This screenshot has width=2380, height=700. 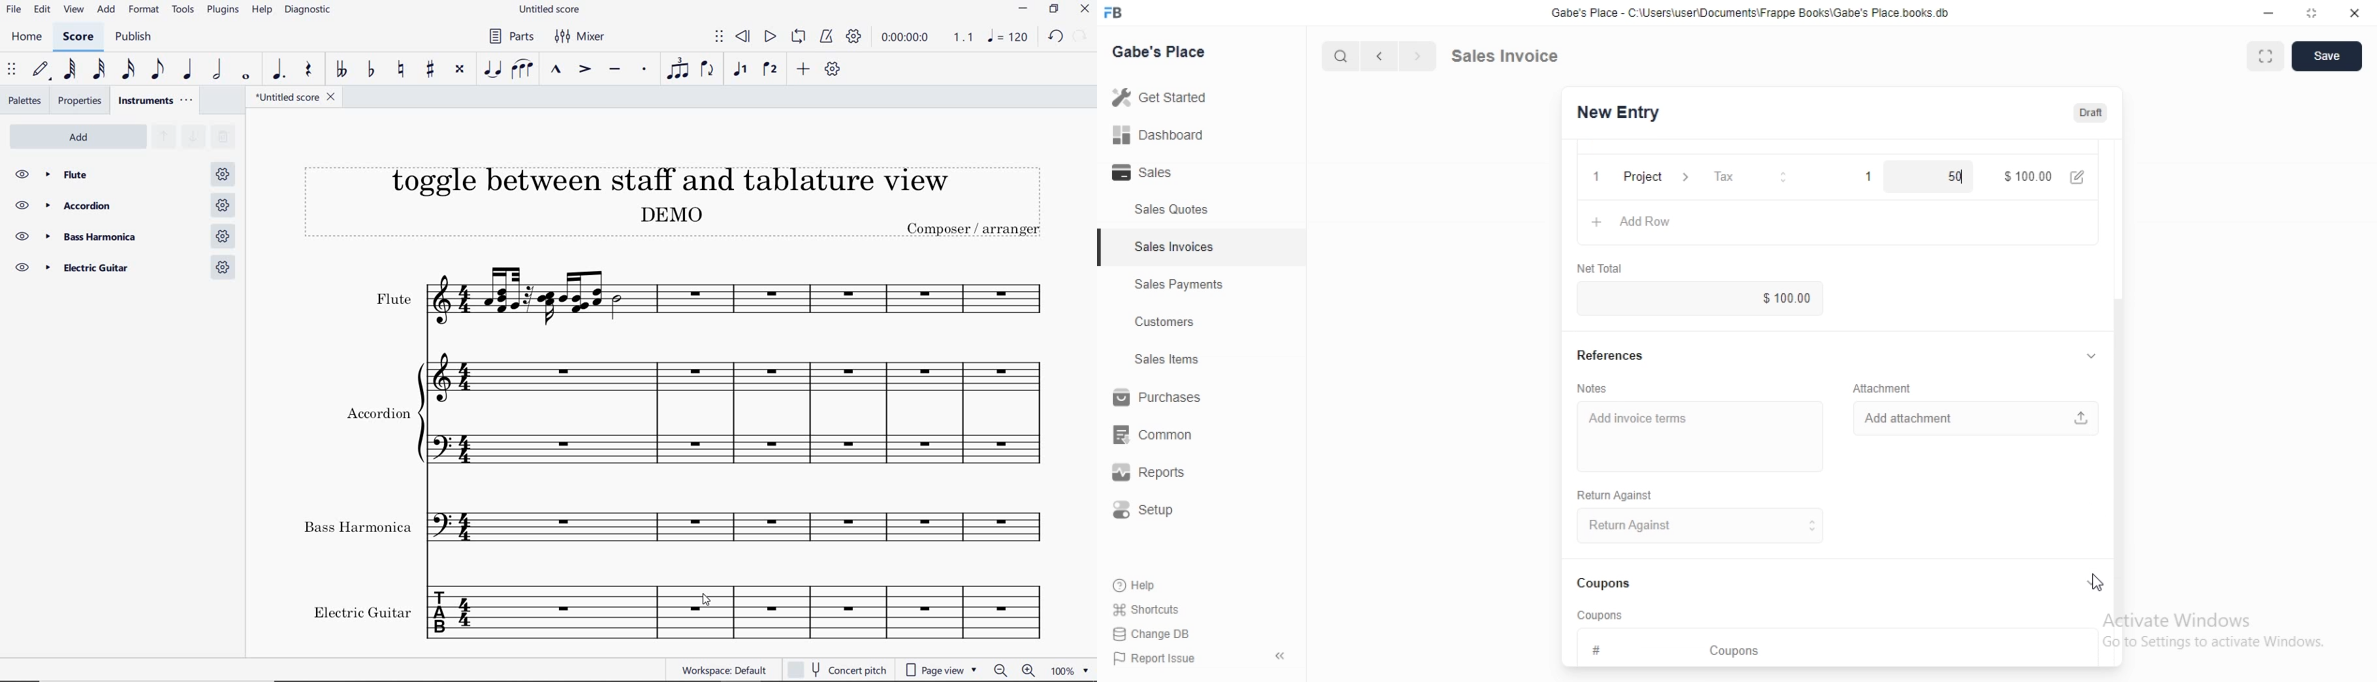 What do you see at coordinates (27, 37) in the screenshot?
I see `home` at bounding box center [27, 37].